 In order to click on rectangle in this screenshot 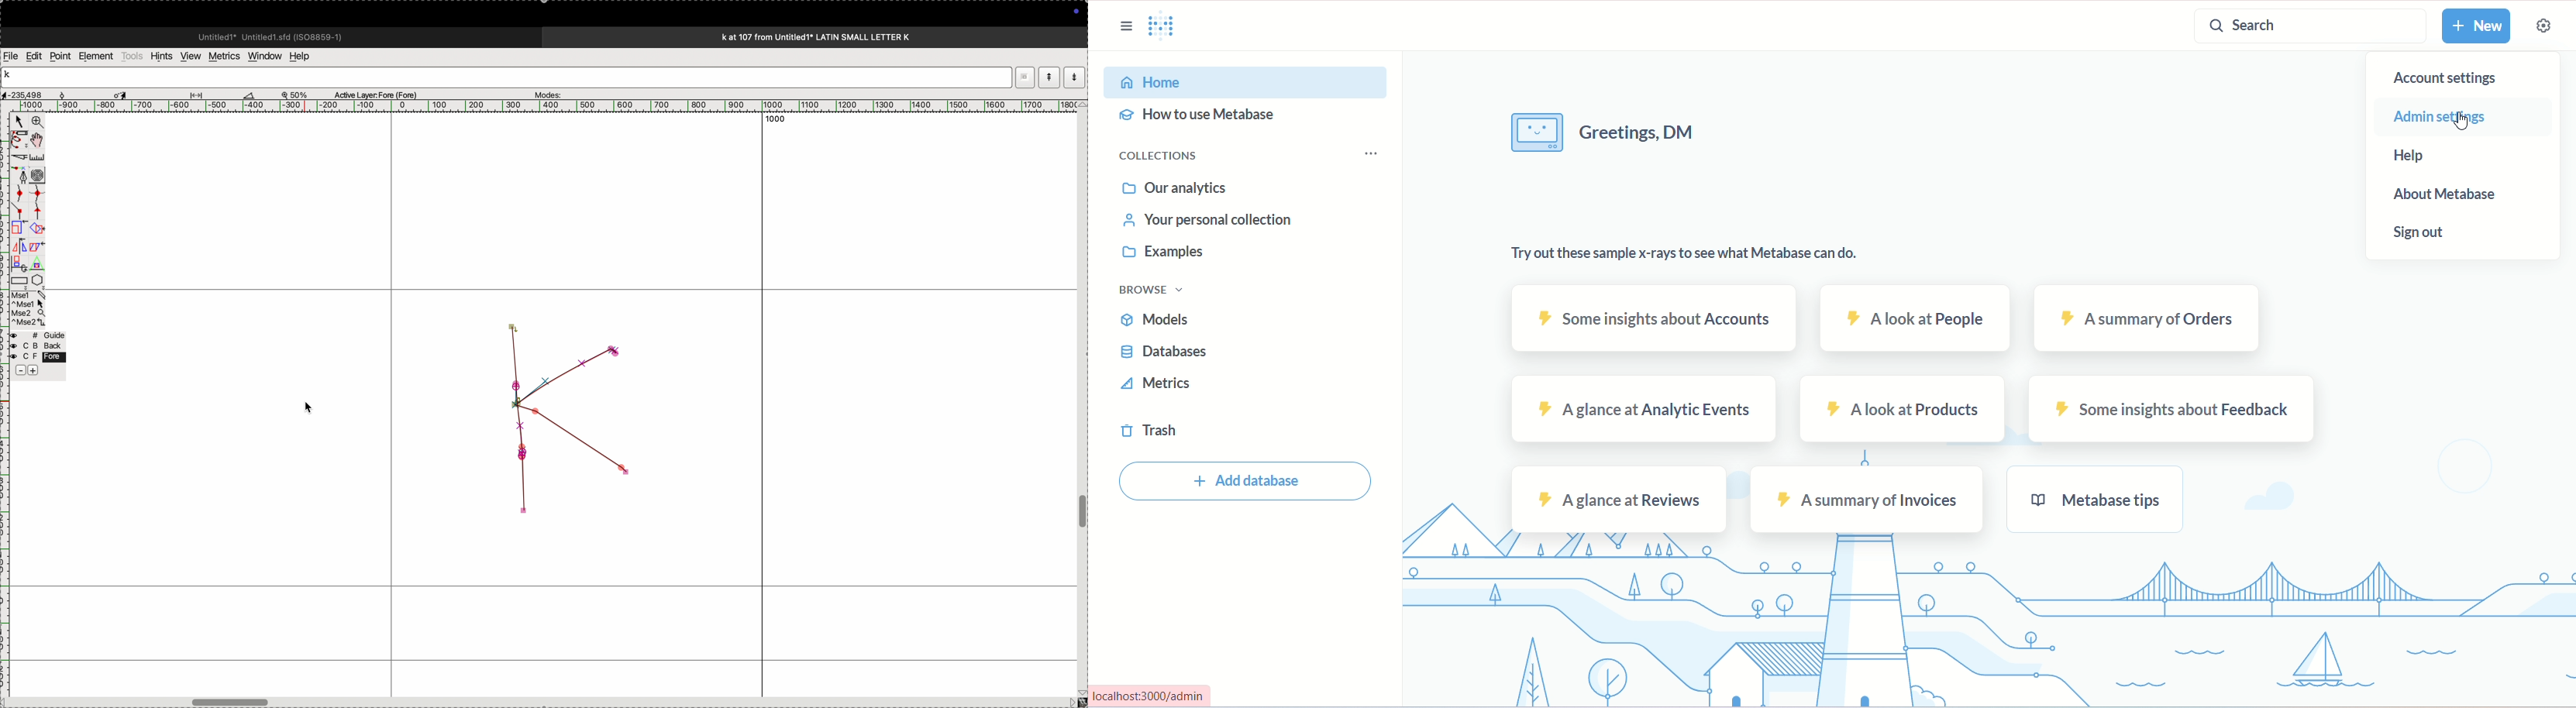, I will do `click(17, 279)`.